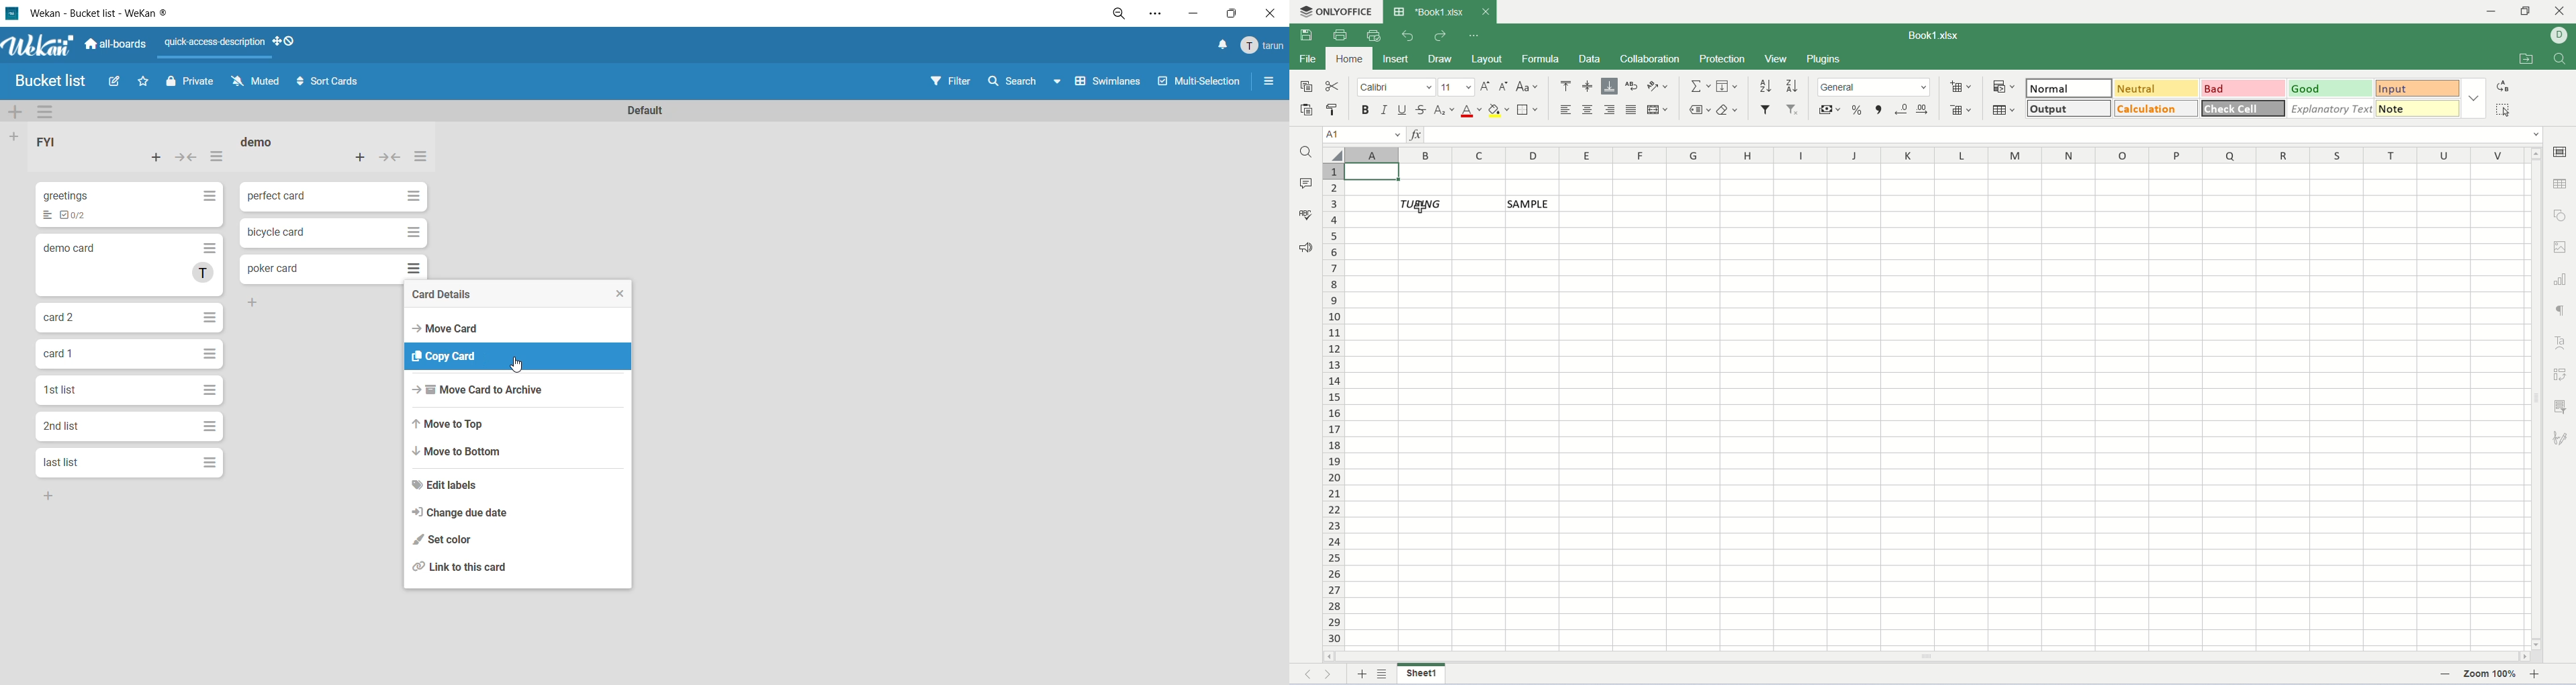 The width and height of the screenshot is (2576, 700). I want to click on T, so click(203, 275).